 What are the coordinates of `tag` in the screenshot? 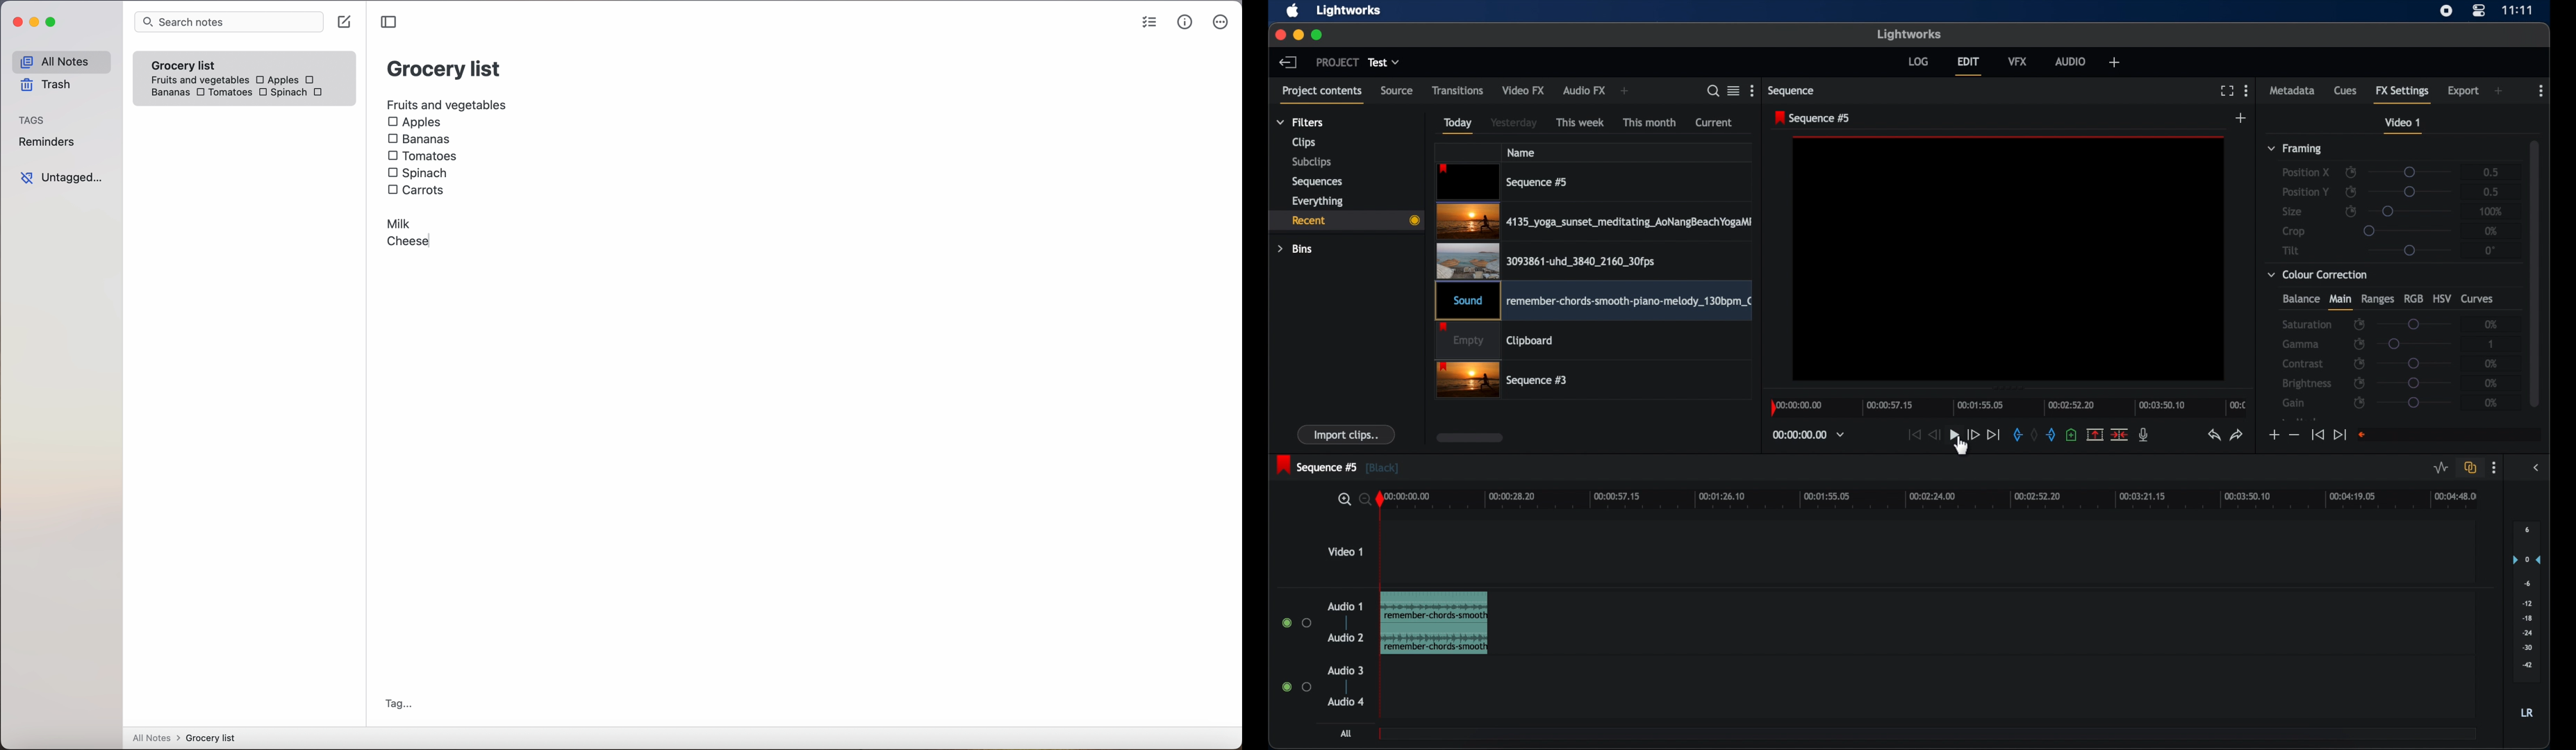 It's located at (399, 703).